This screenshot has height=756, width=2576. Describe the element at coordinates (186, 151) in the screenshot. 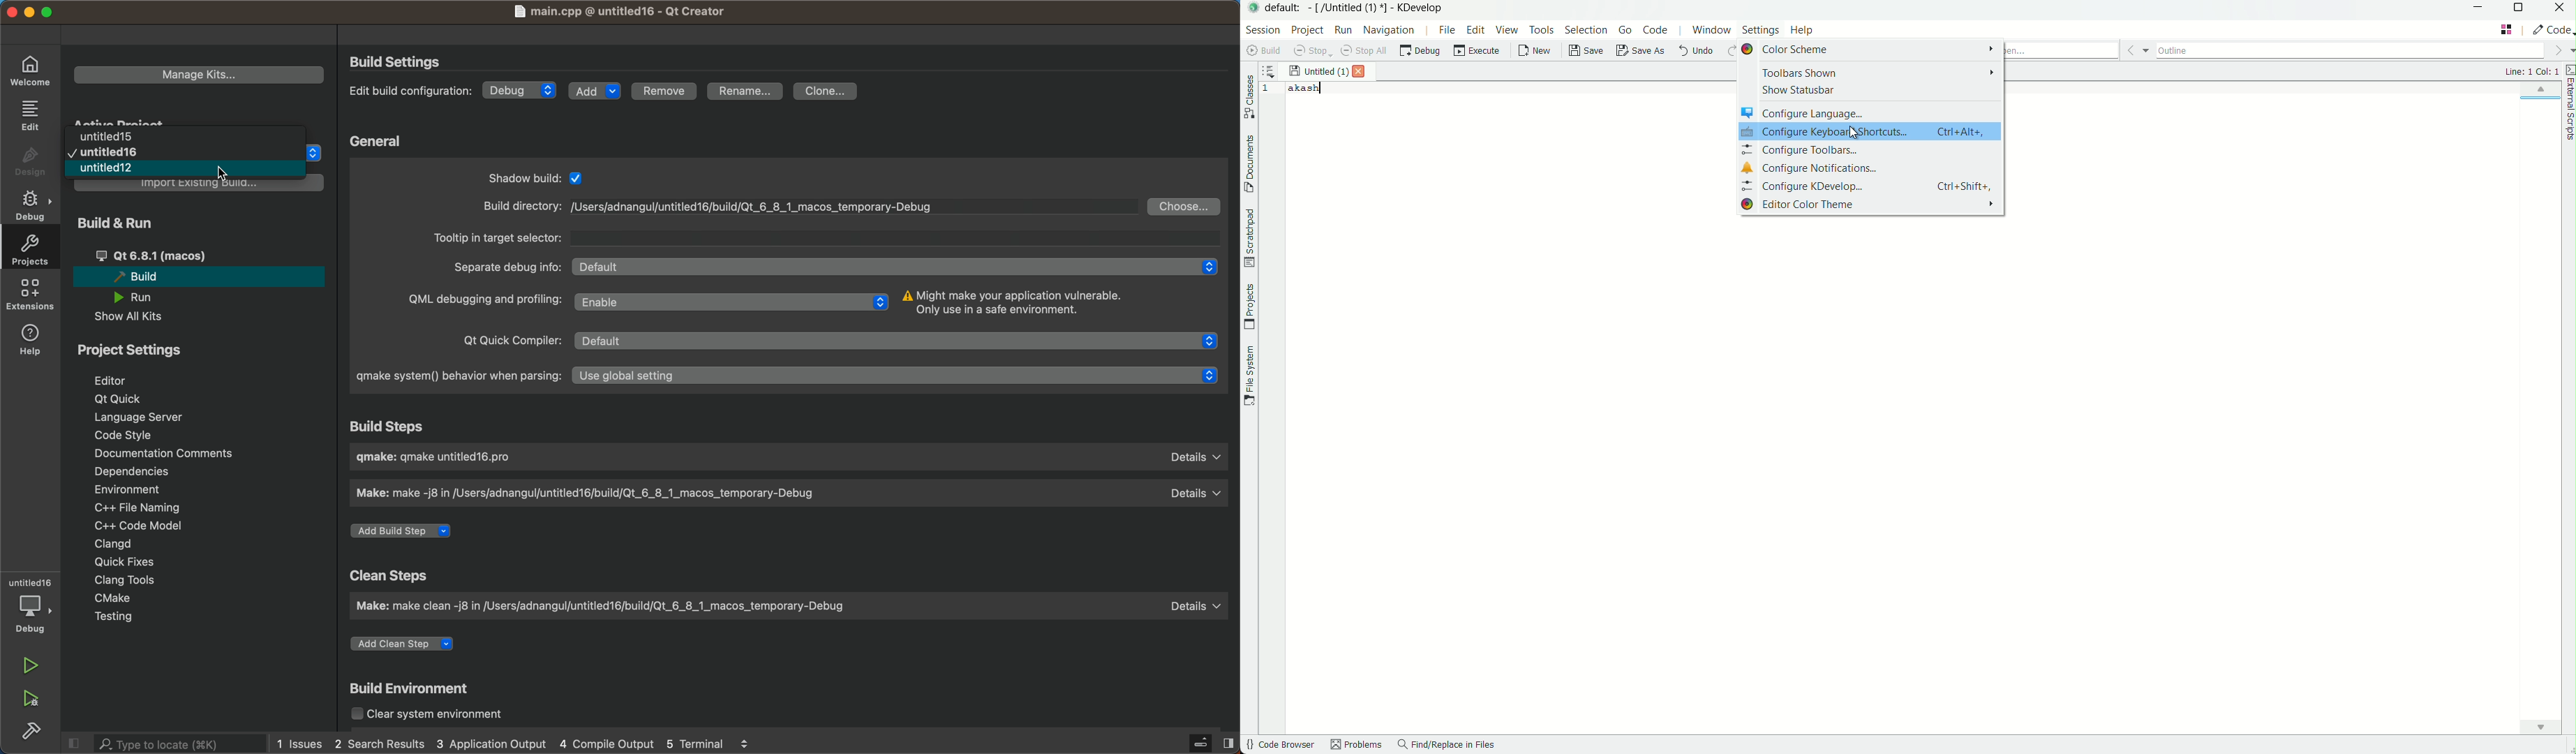

I see `project list` at that location.